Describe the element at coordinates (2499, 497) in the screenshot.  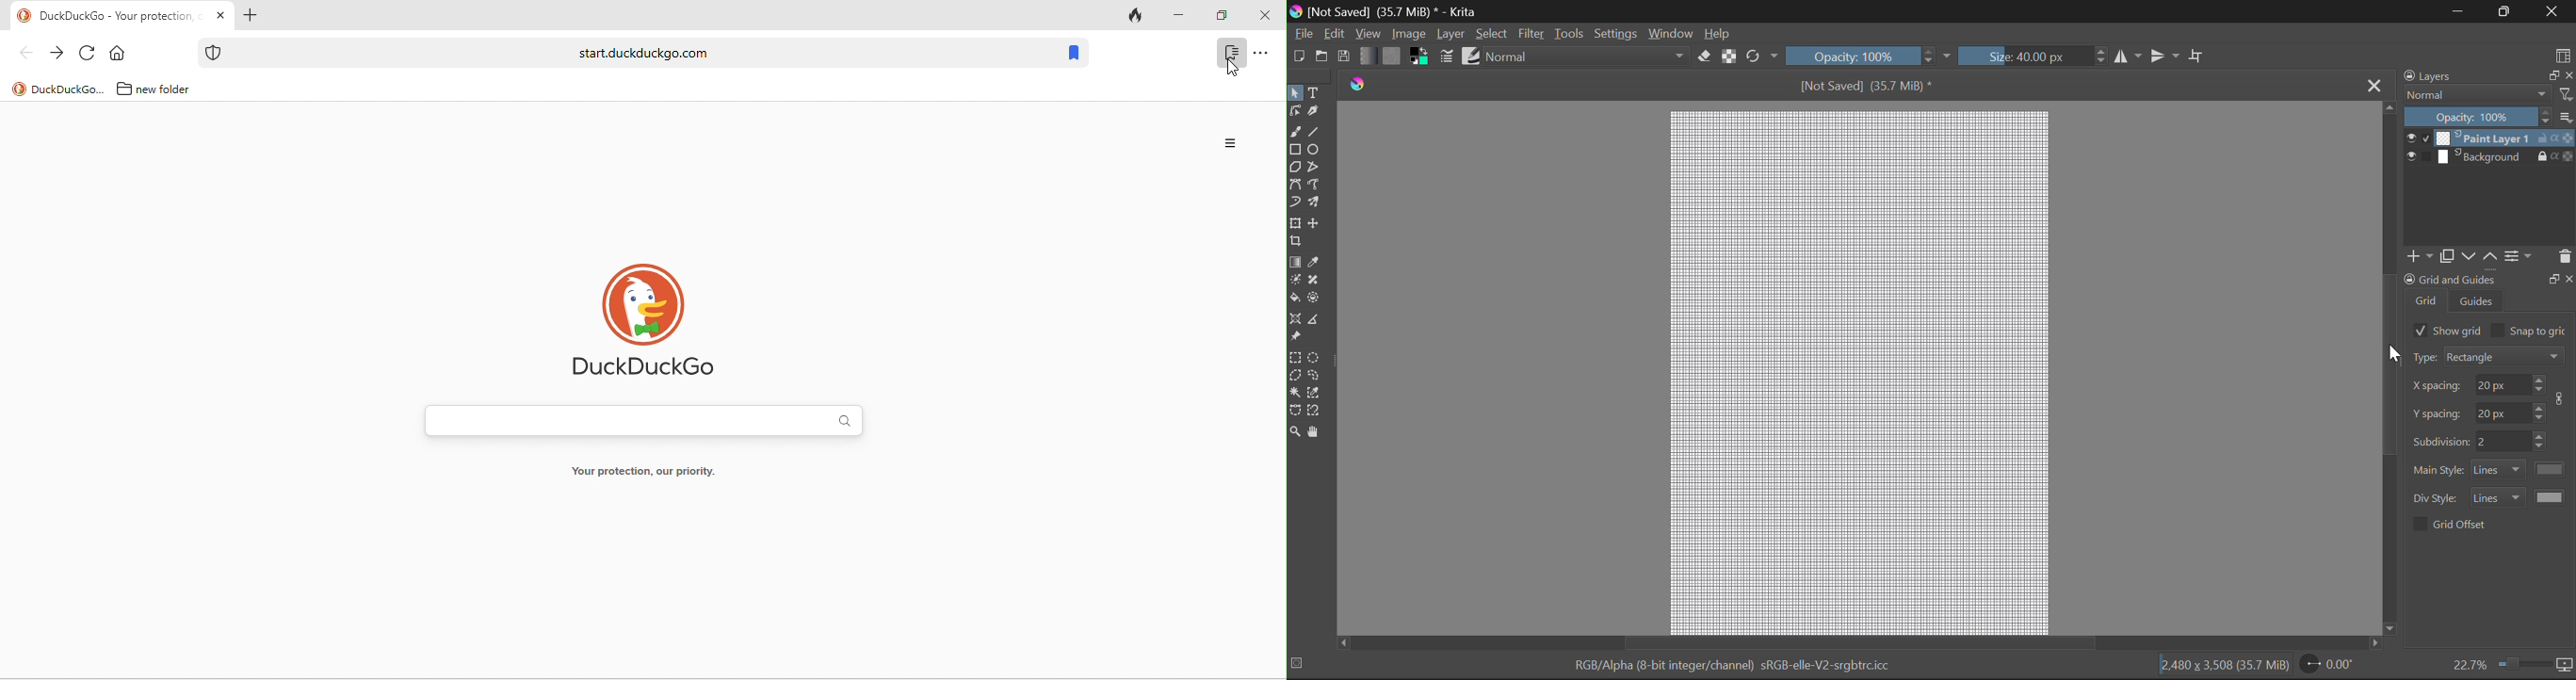
I see `style` at that location.